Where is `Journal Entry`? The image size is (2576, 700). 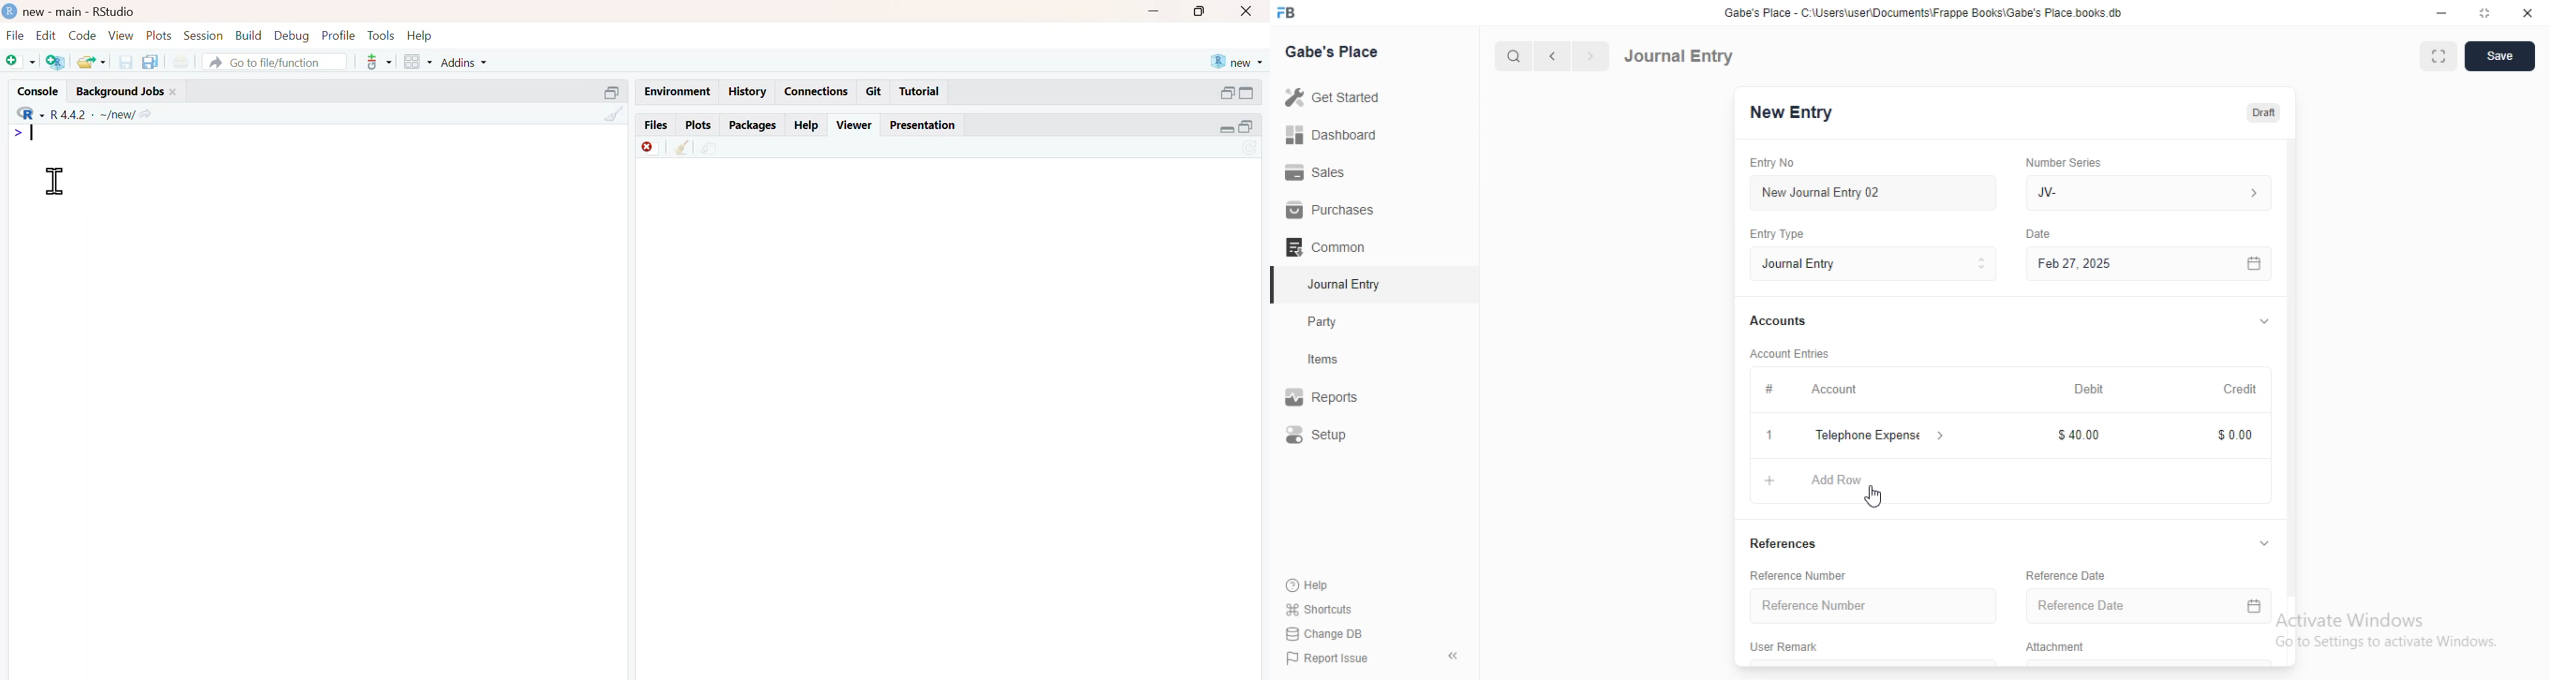 Journal Entry is located at coordinates (1873, 264).